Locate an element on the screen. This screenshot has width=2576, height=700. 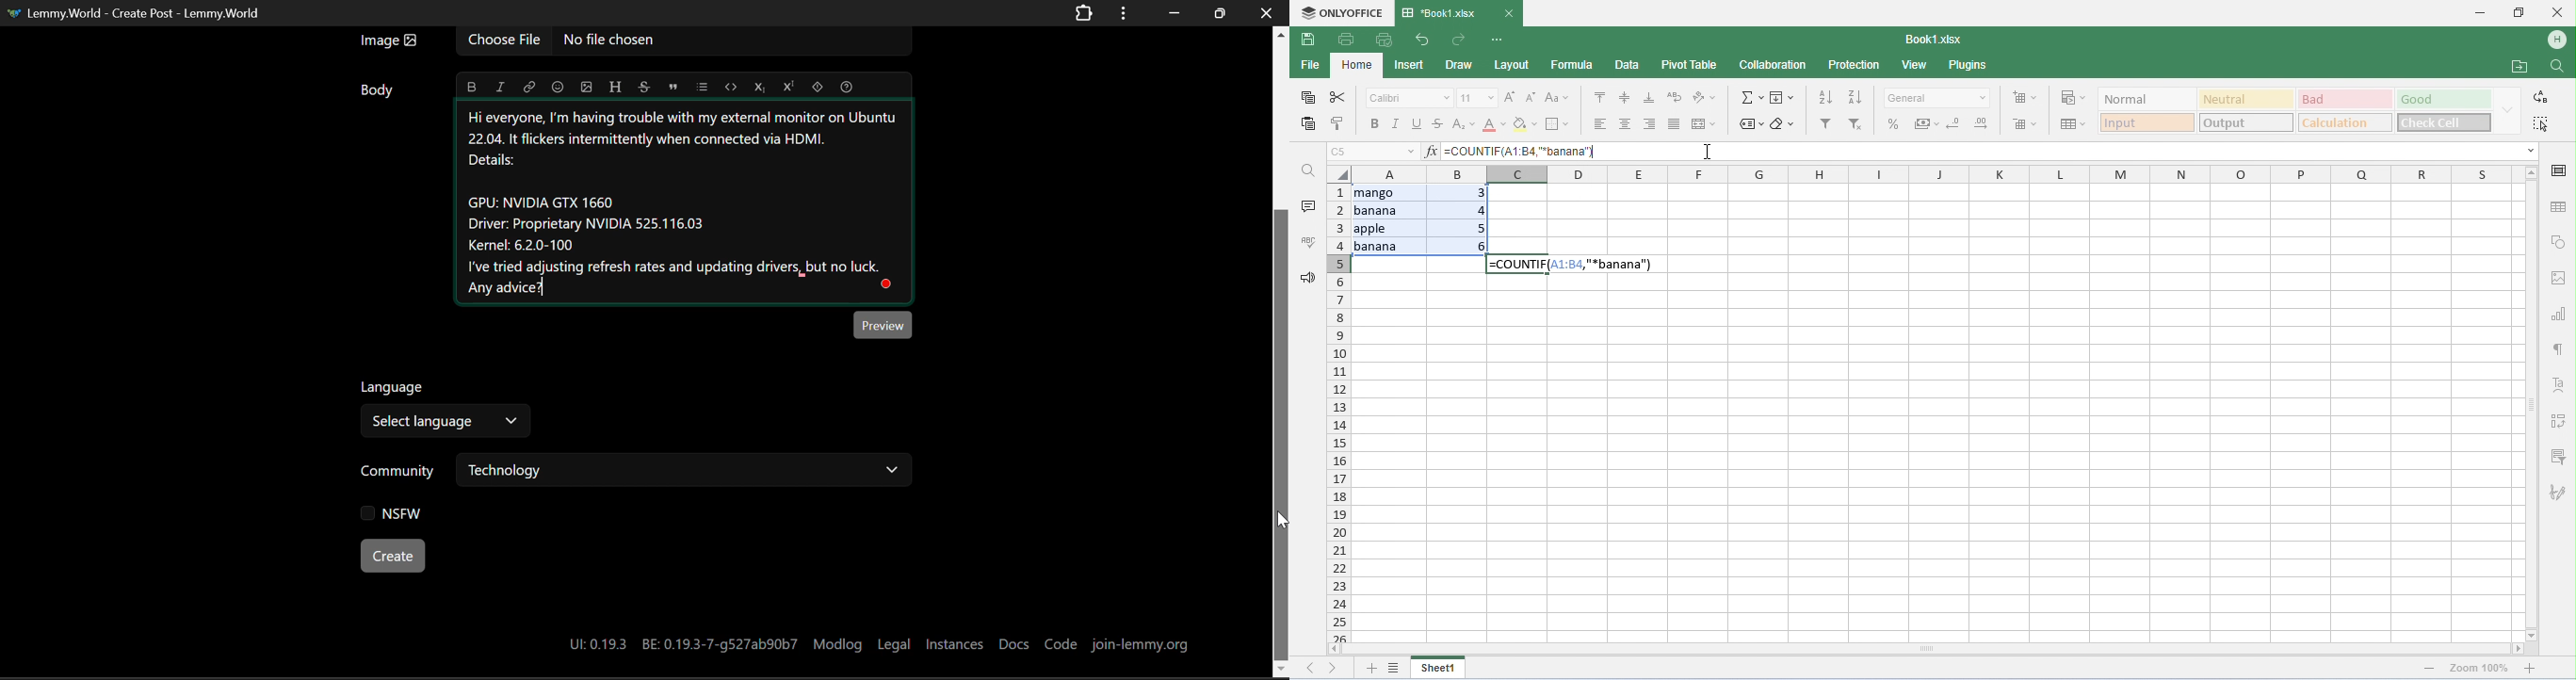
insert function is located at coordinates (1750, 98).